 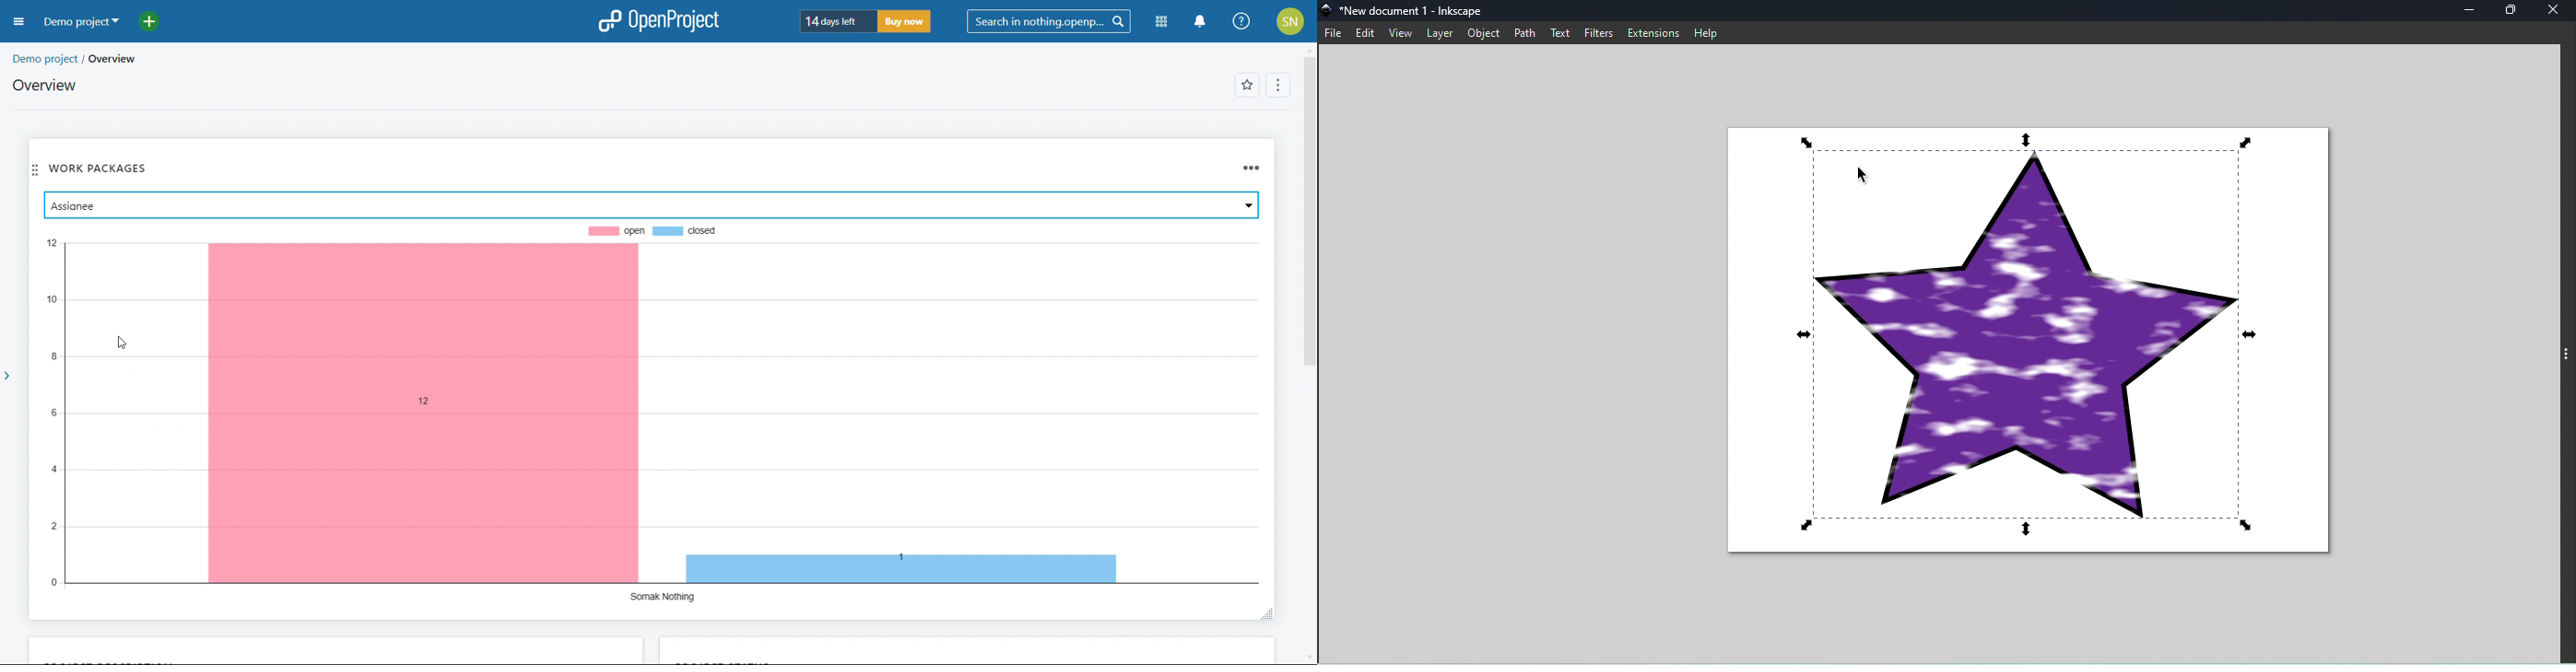 What do you see at coordinates (2469, 11) in the screenshot?
I see `minimize` at bounding box center [2469, 11].